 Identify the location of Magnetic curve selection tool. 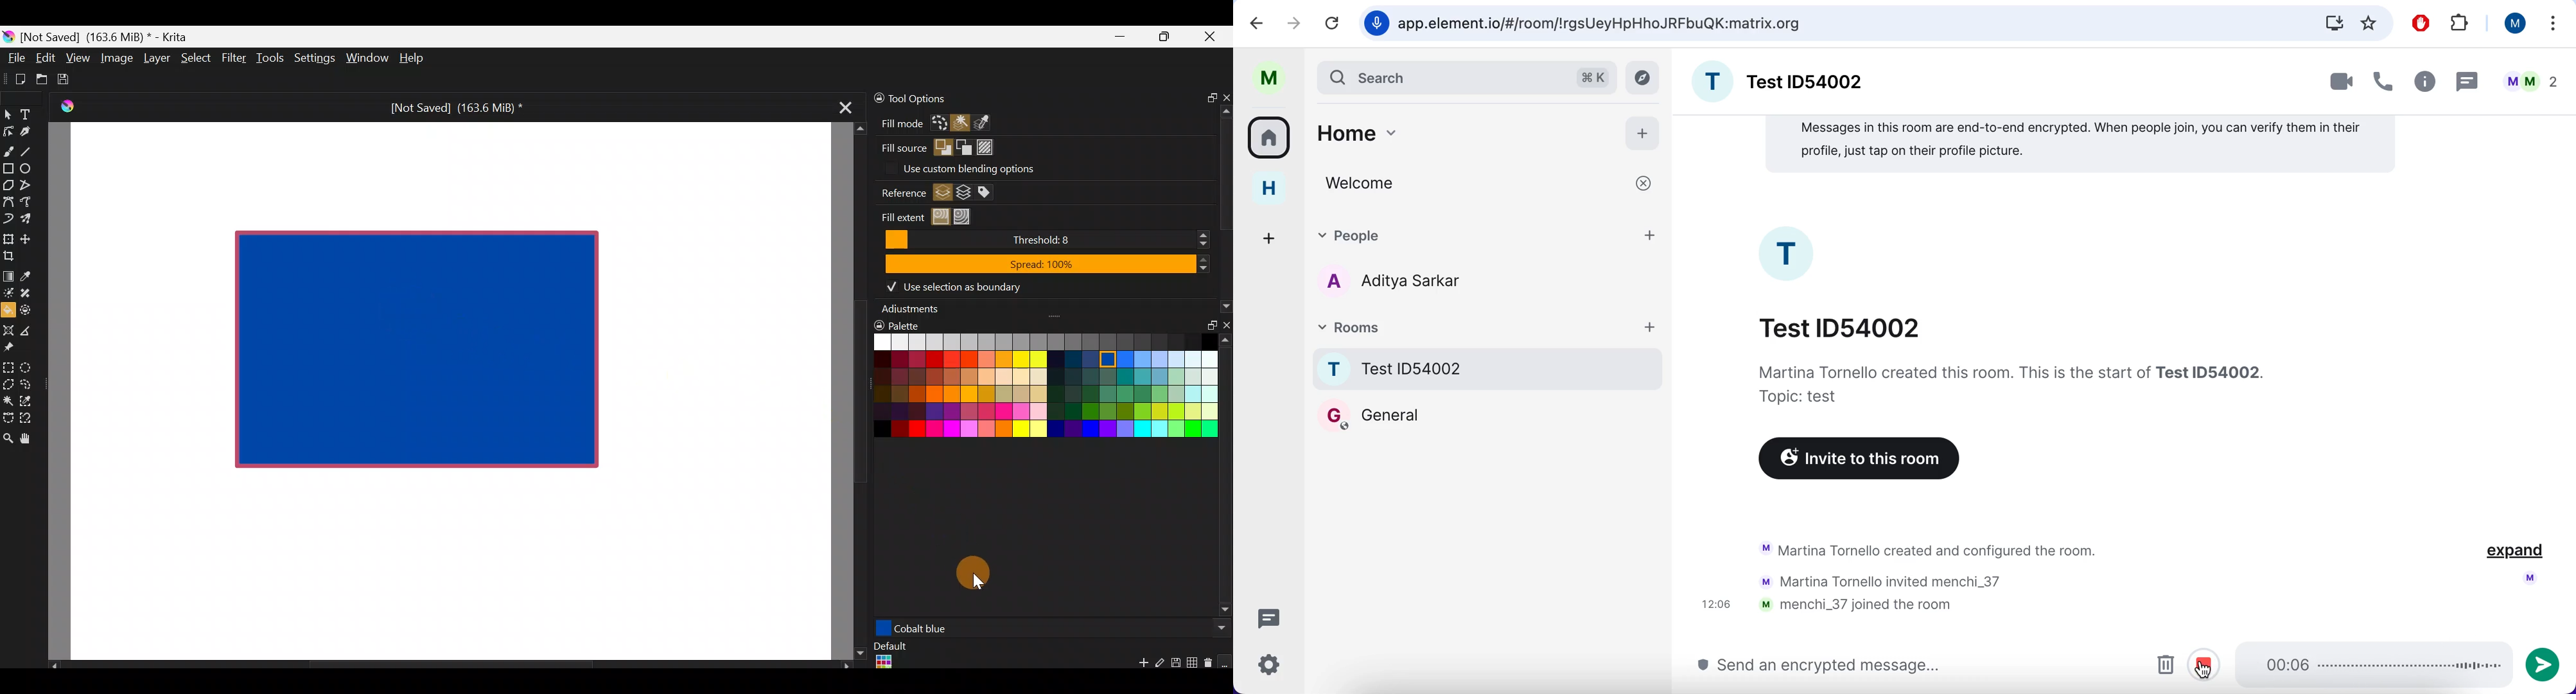
(28, 415).